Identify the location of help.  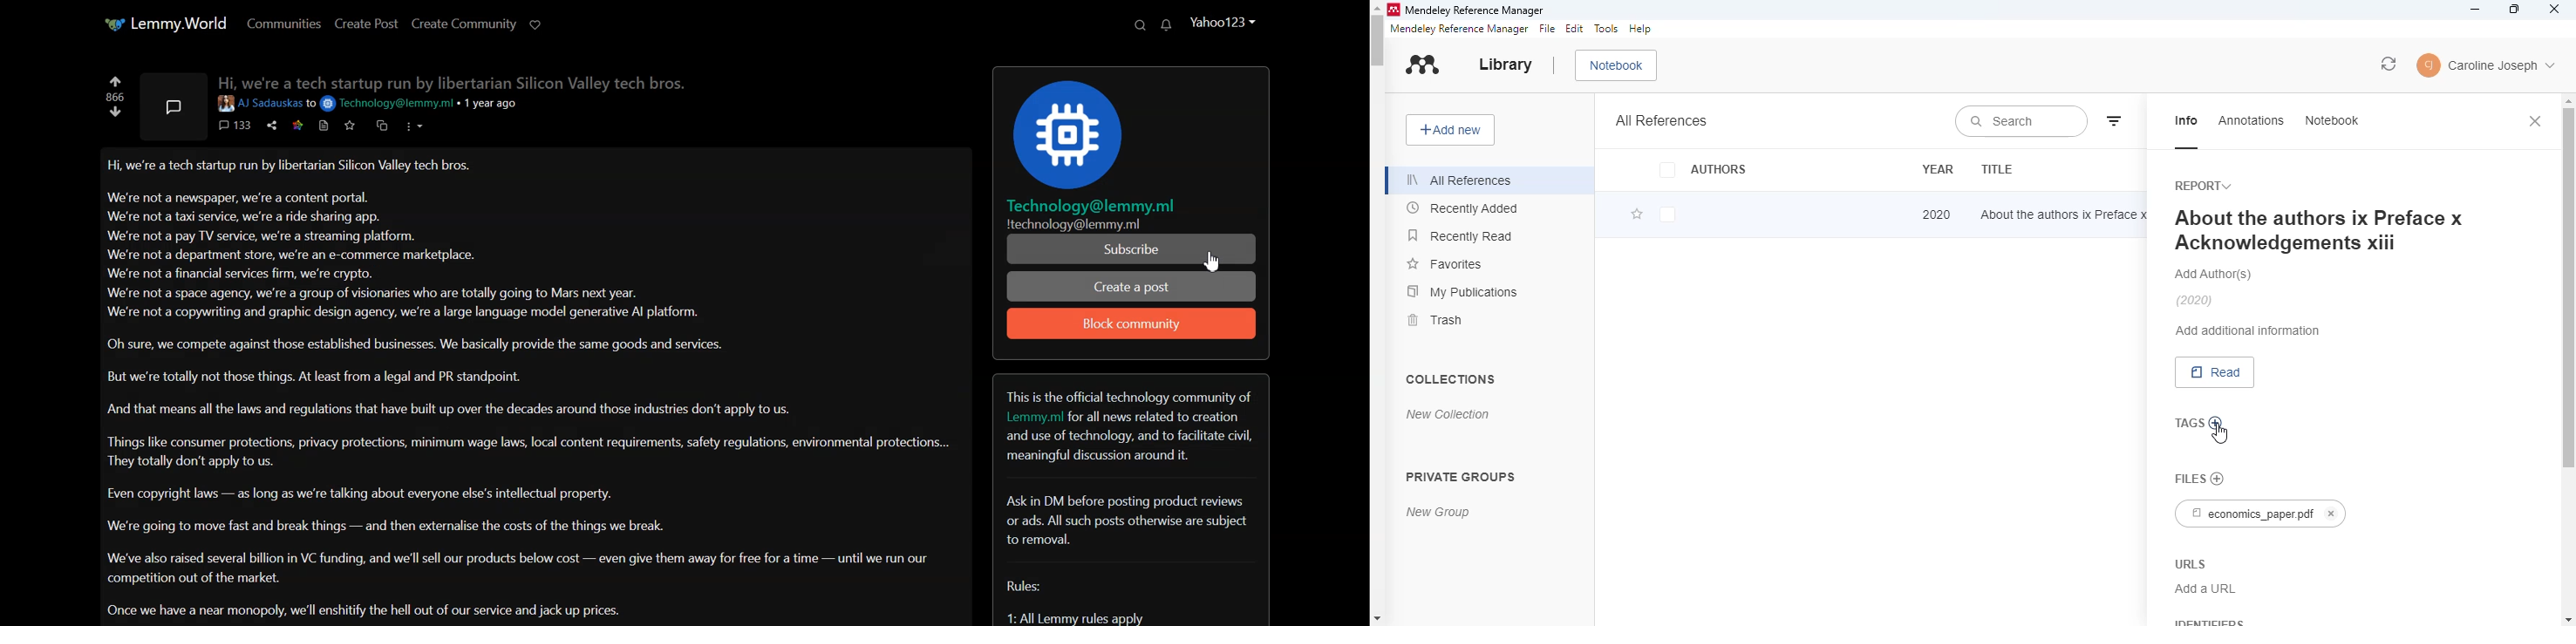
(1639, 29).